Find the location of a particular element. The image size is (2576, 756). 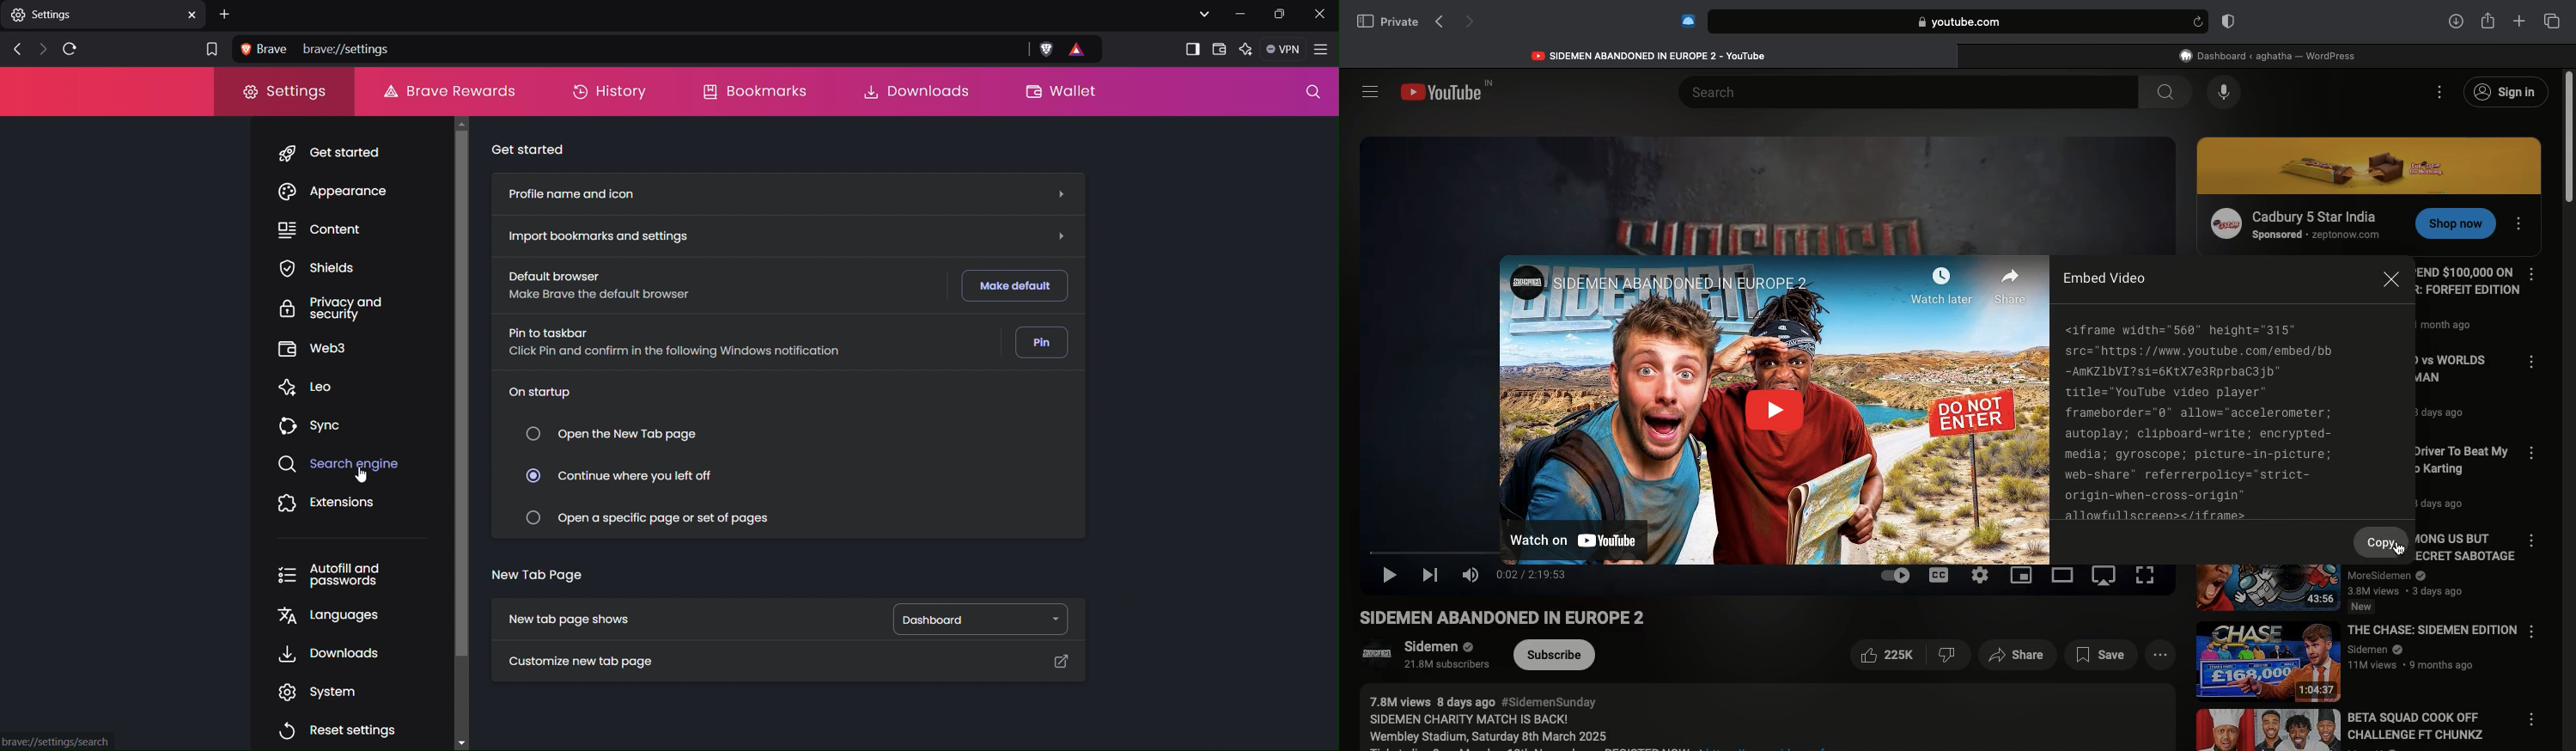

Like is located at coordinates (1909, 656).